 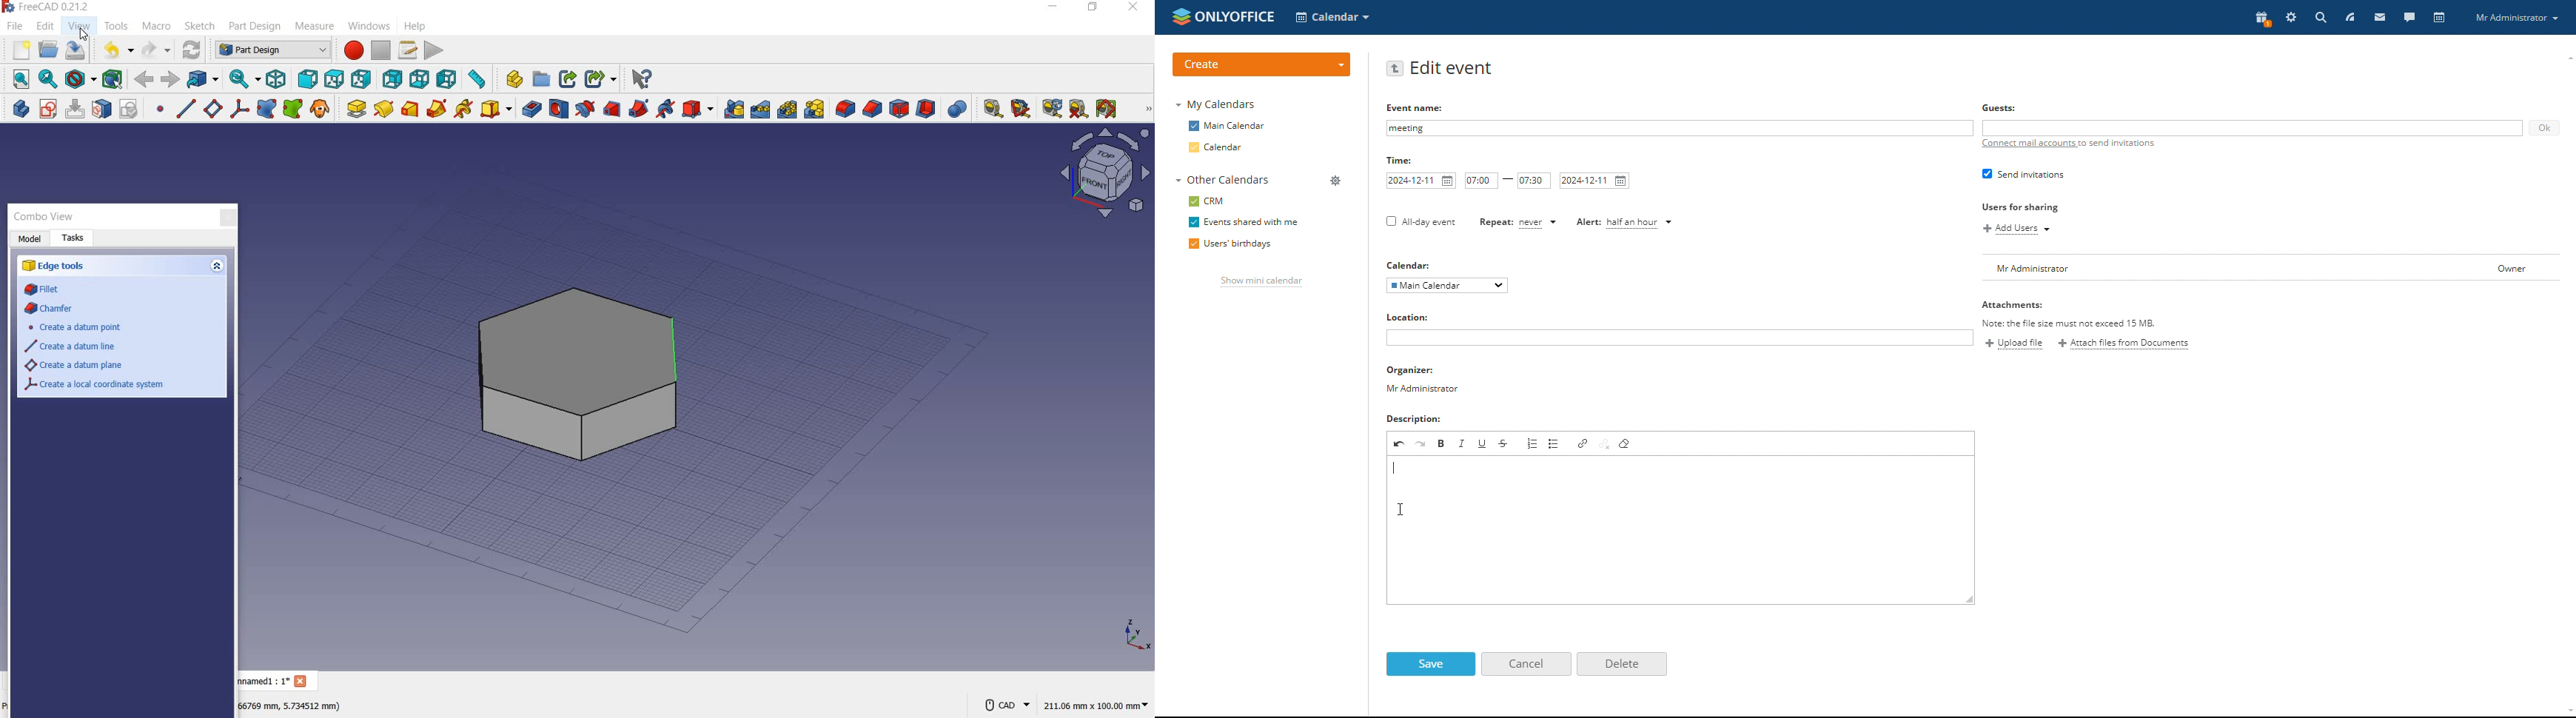 I want to click on feed, so click(x=2349, y=17).